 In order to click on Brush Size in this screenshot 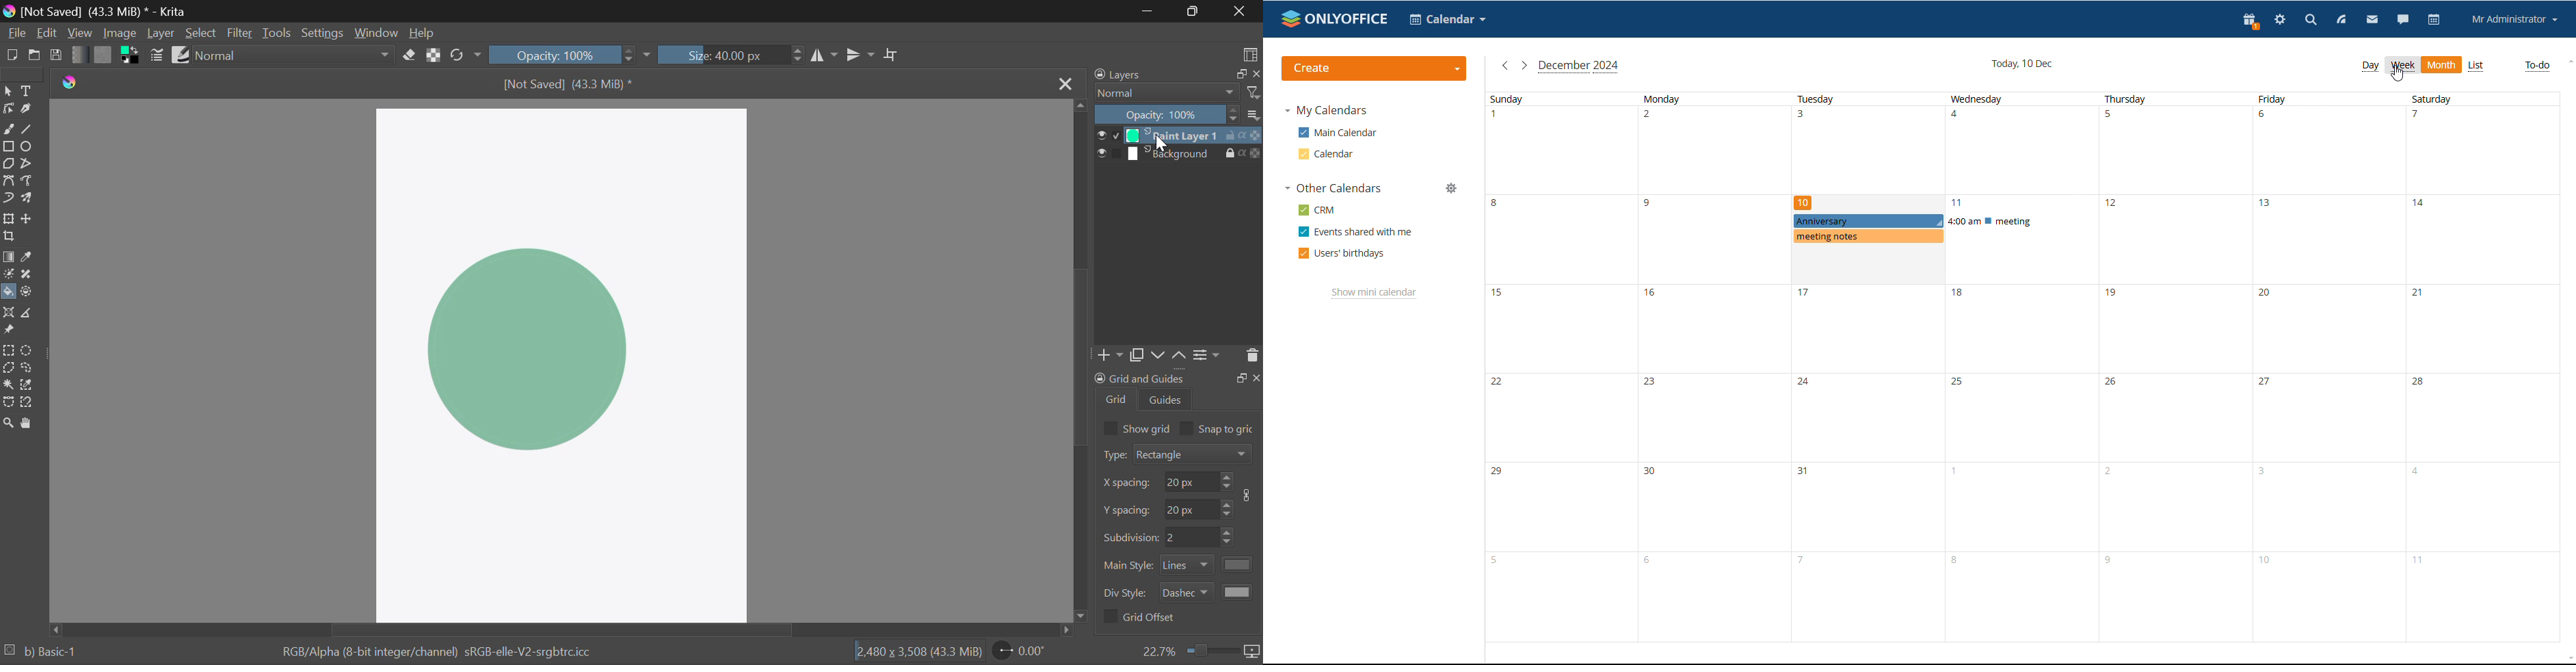, I will do `click(730, 54)`.